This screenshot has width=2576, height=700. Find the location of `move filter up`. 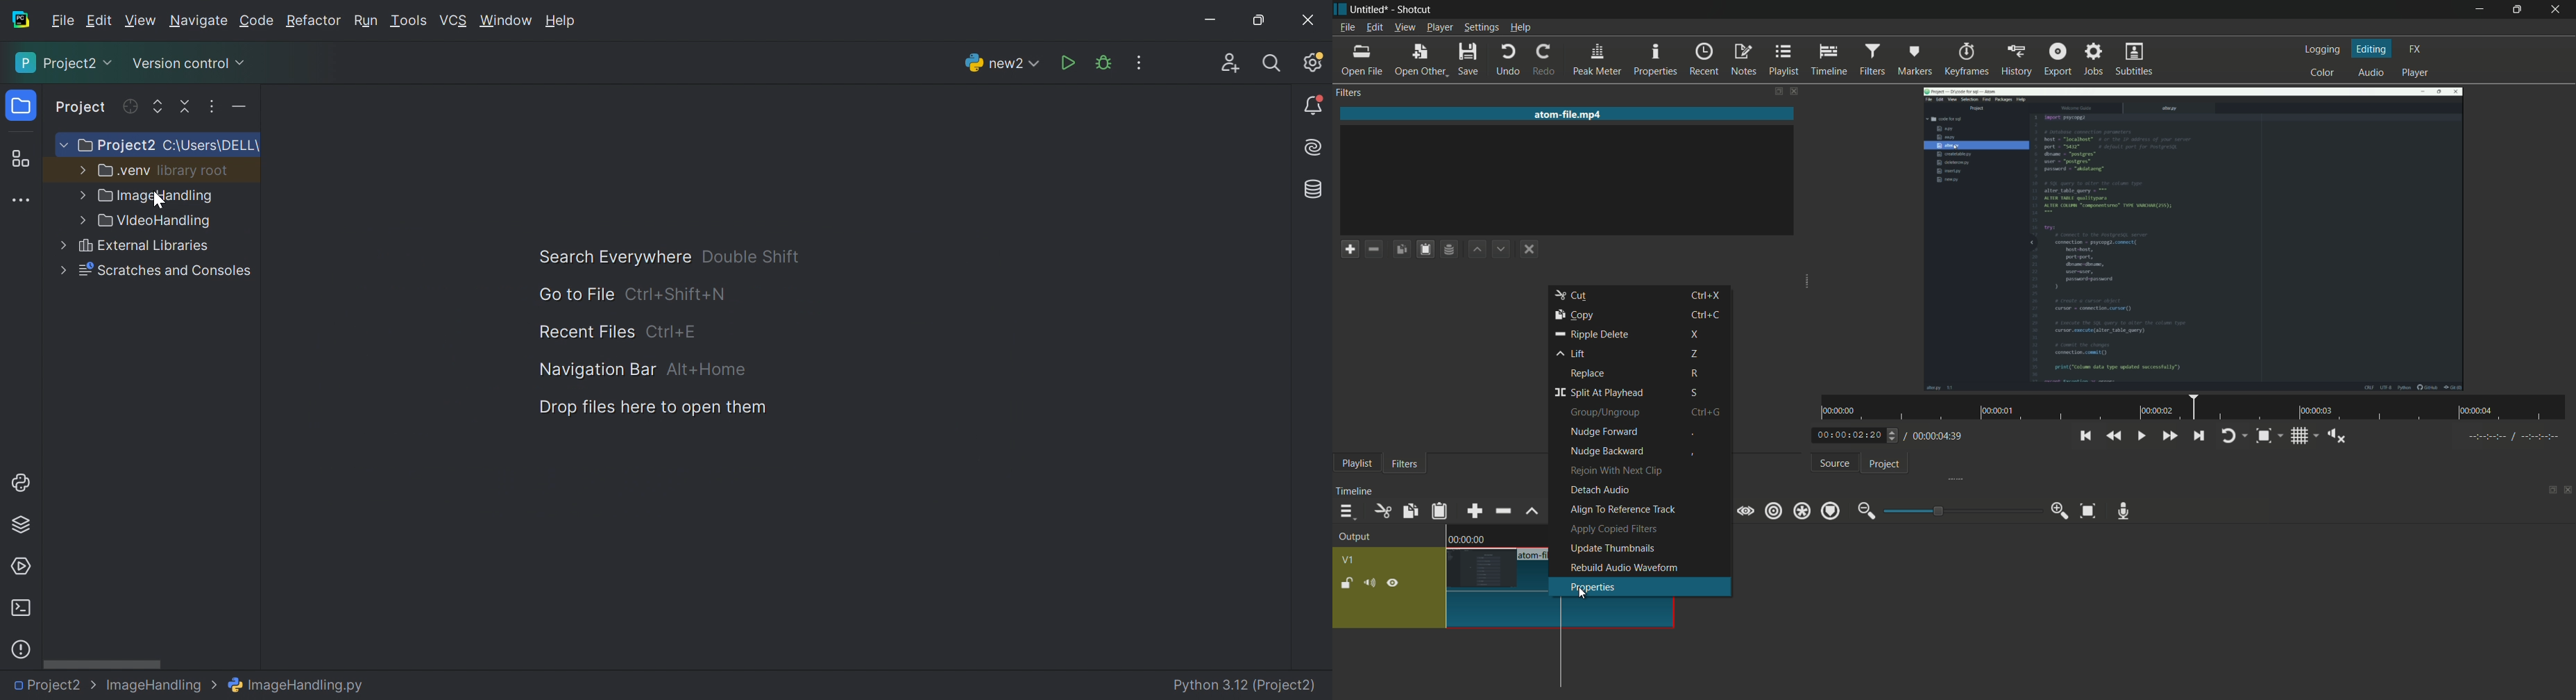

move filter up is located at coordinates (1475, 250).